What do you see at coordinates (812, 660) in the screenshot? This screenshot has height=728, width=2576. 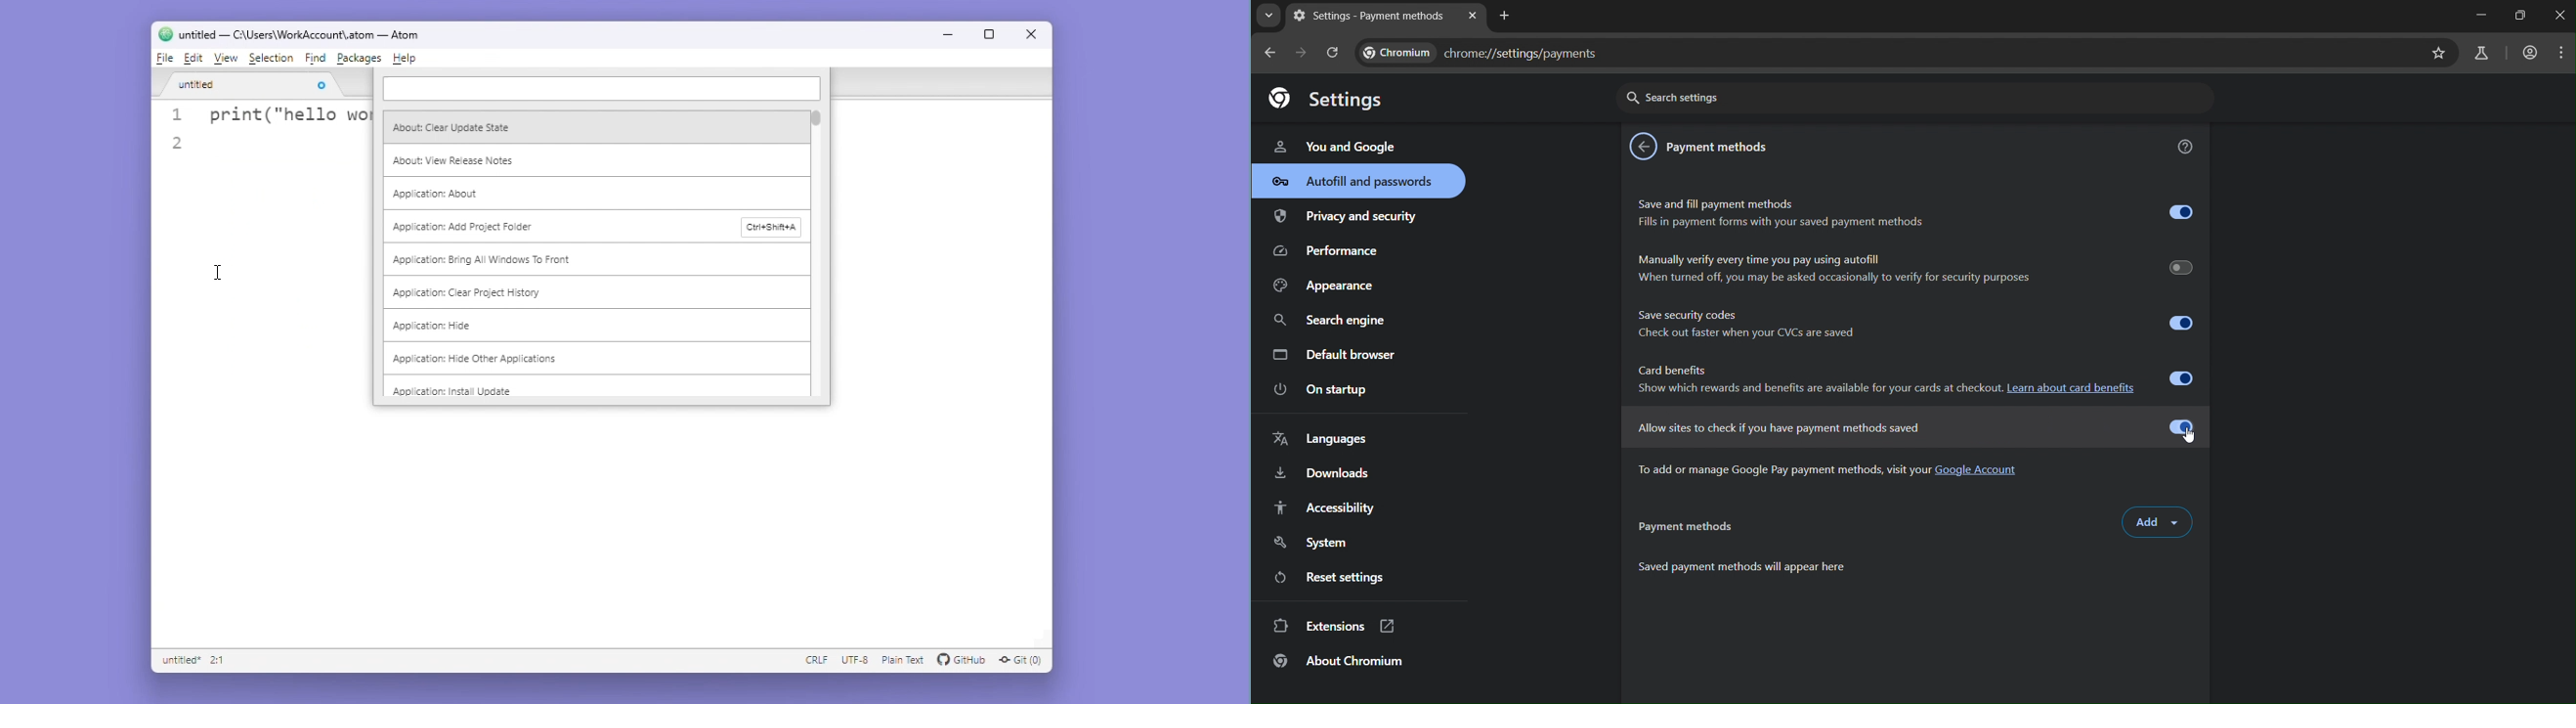 I see `CRLF` at bounding box center [812, 660].